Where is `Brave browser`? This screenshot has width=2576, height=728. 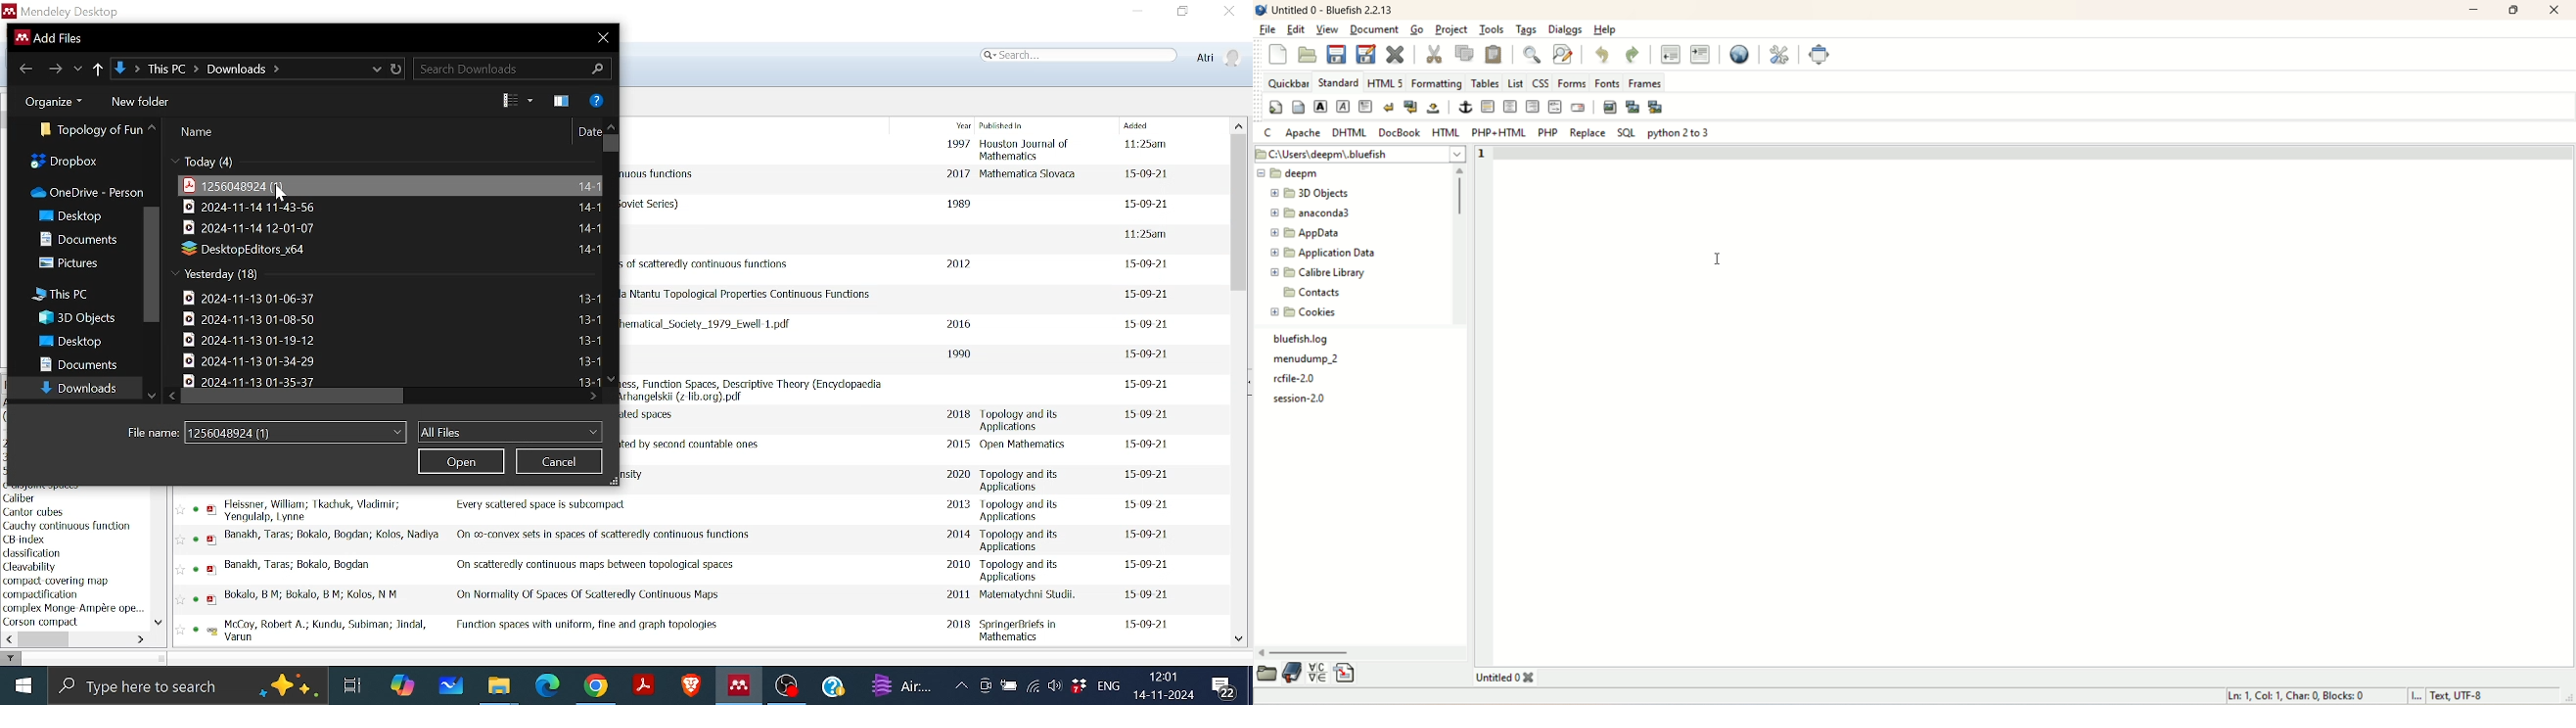 Brave browser is located at coordinates (693, 685).